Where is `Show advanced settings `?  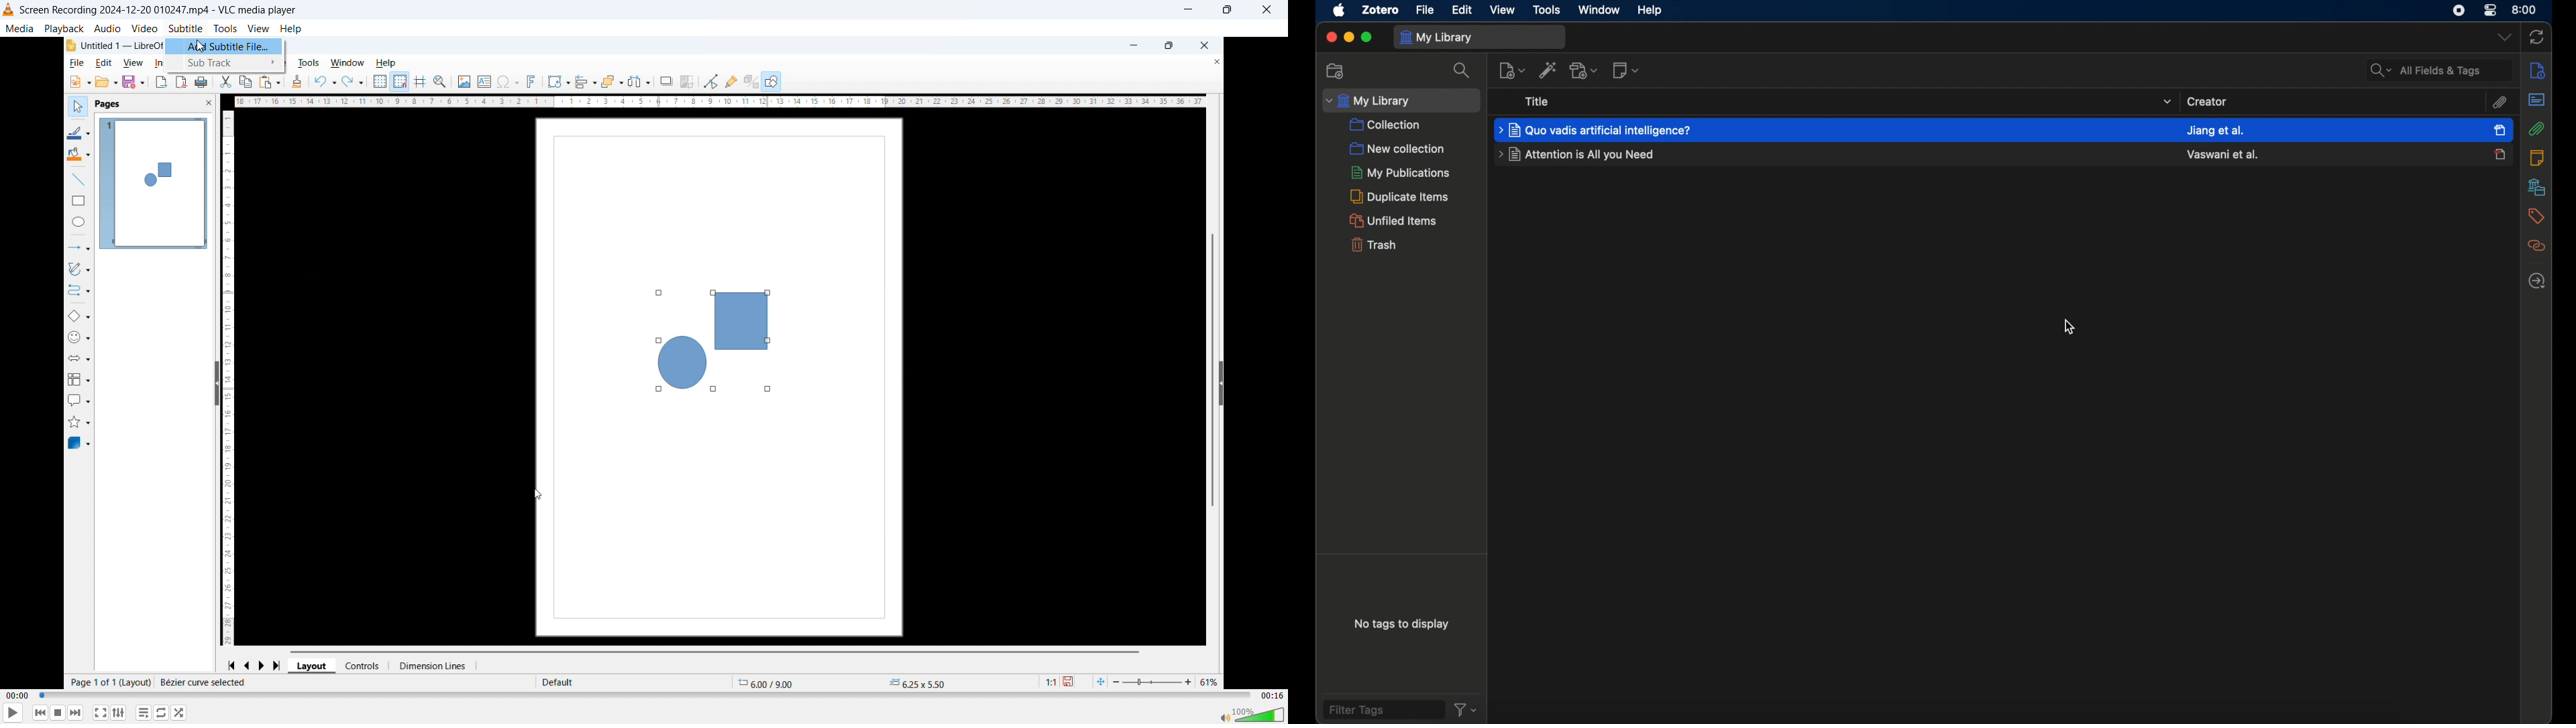
Show advanced settings  is located at coordinates (119, 713).